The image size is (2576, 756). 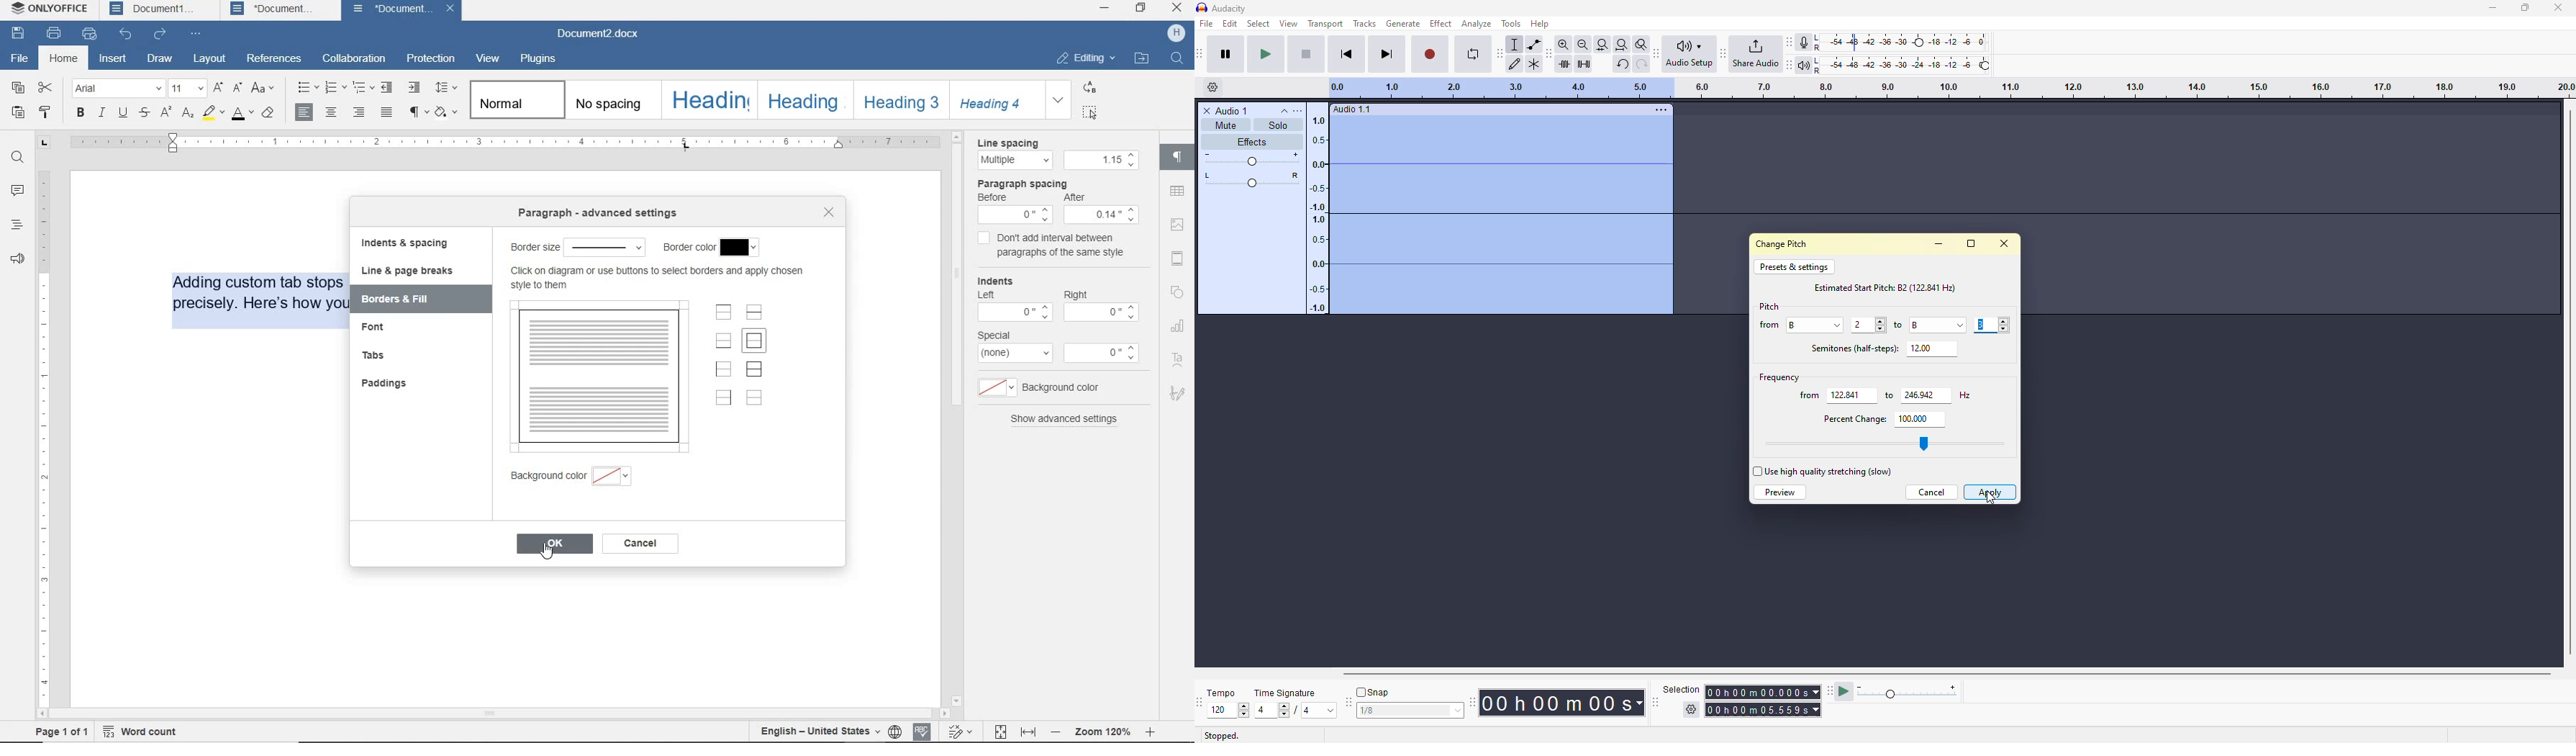 I want to click on snapping toolbar, so click(x=1348, y=702).